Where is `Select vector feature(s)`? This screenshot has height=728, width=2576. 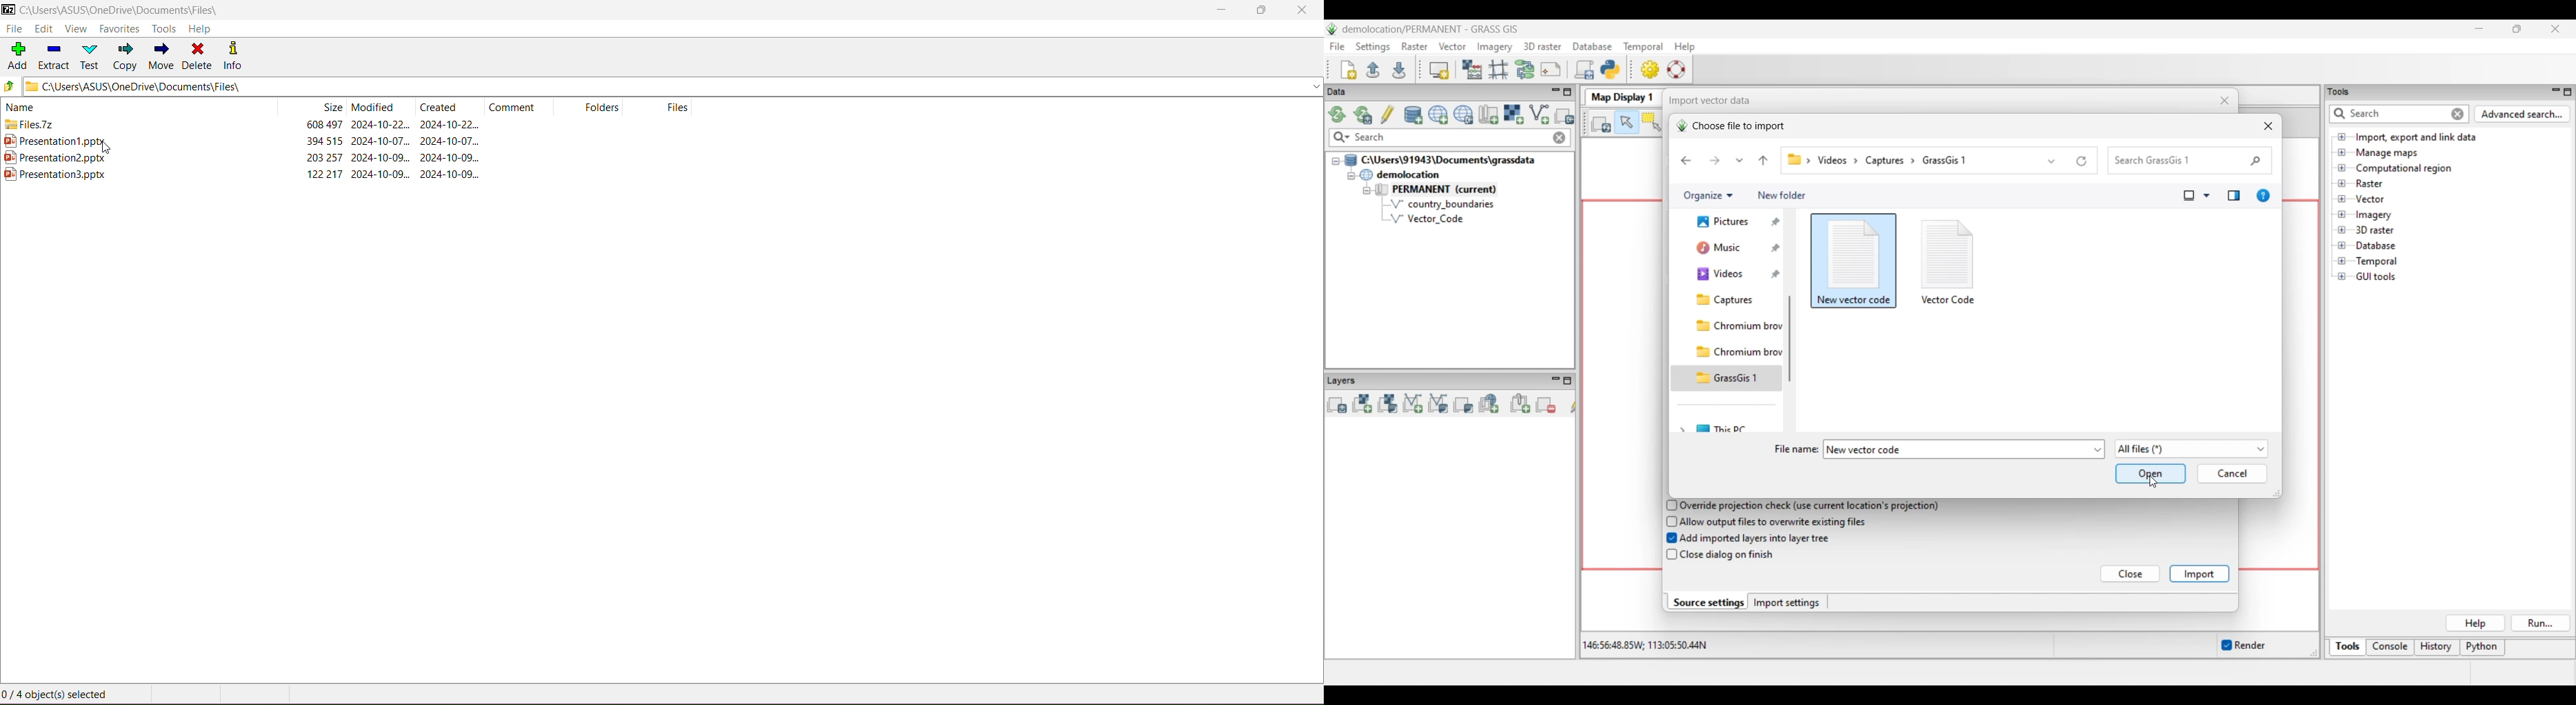
Select vector feature(s) is located at coordinates (1651, 123).